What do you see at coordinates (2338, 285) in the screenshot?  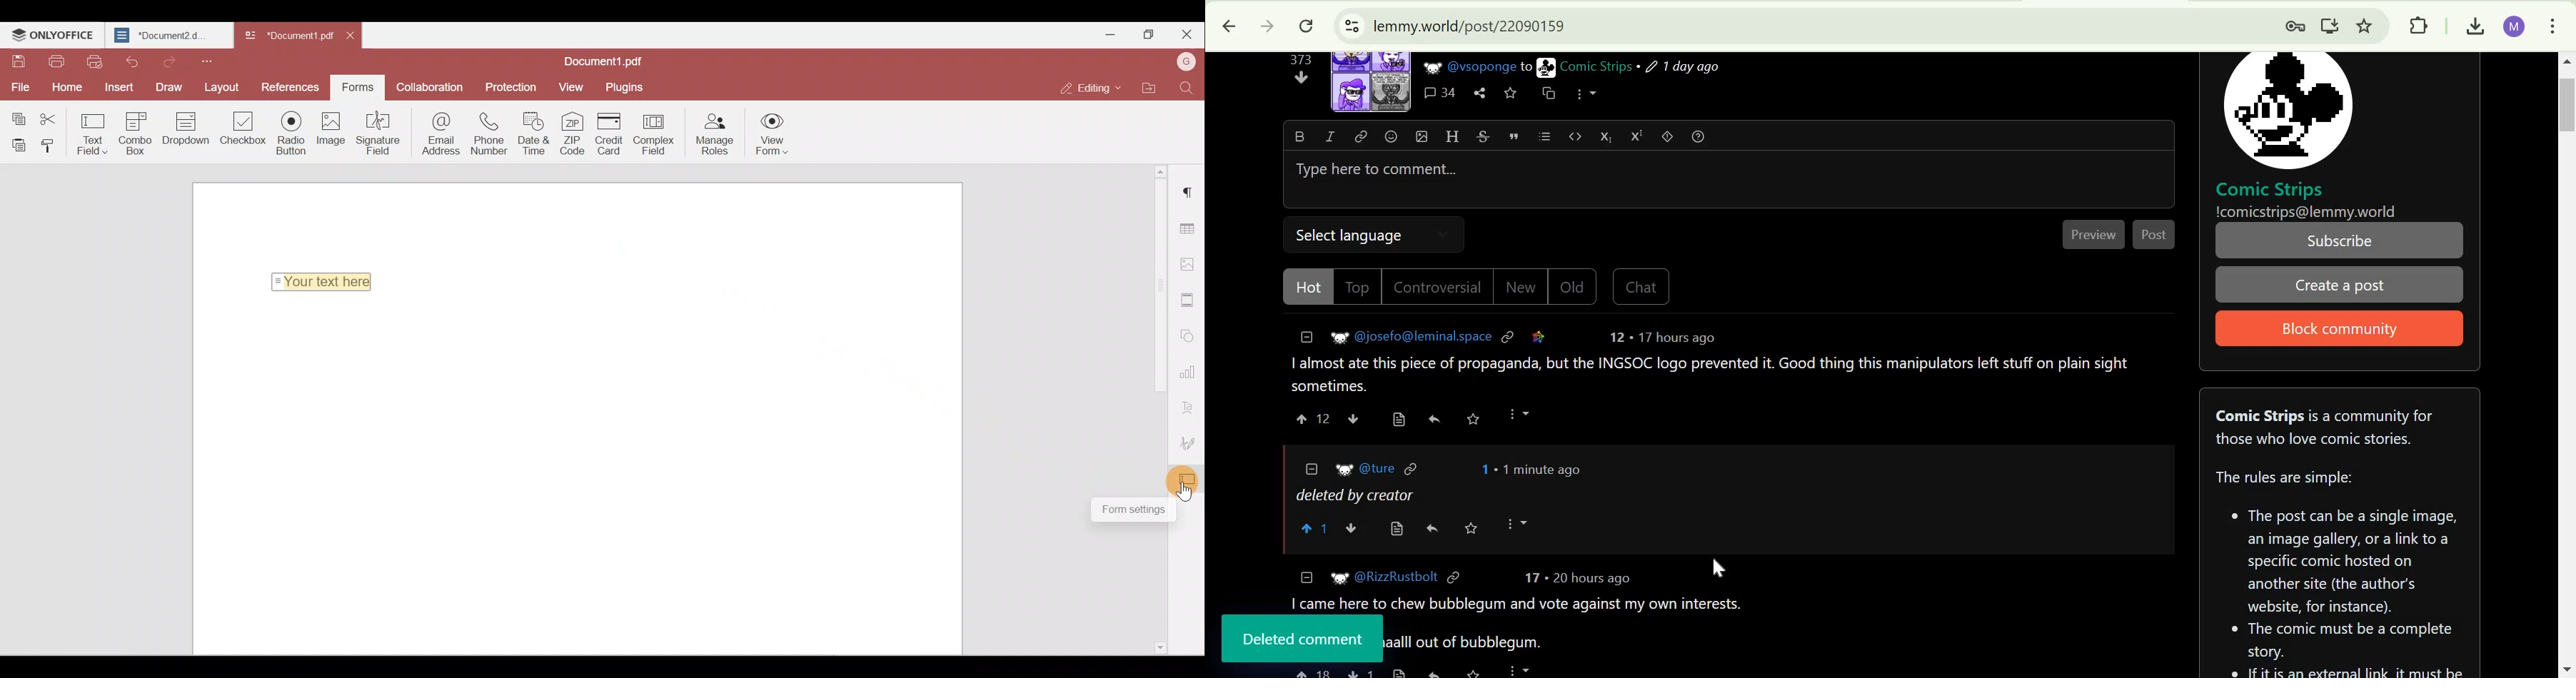 I see `create a post` at bounding box center [2338, 285].